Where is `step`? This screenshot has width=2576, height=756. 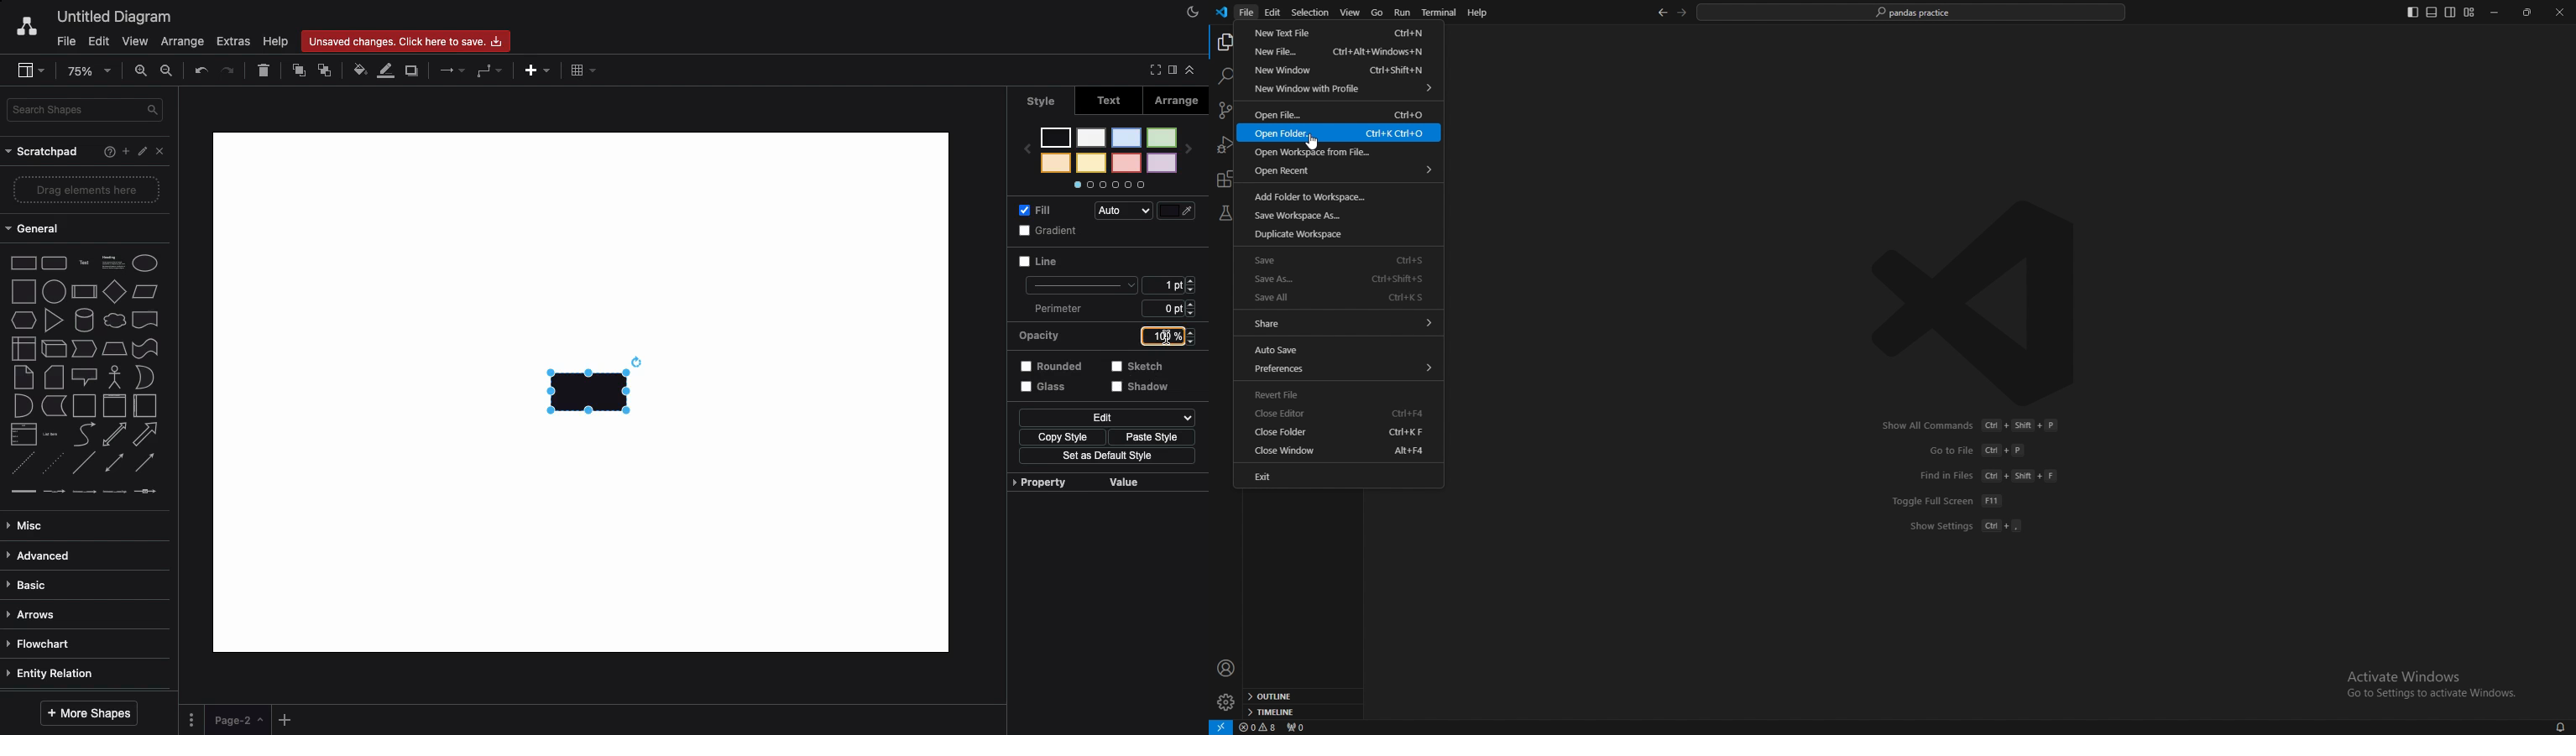
step is located at coordinates (80, 348).